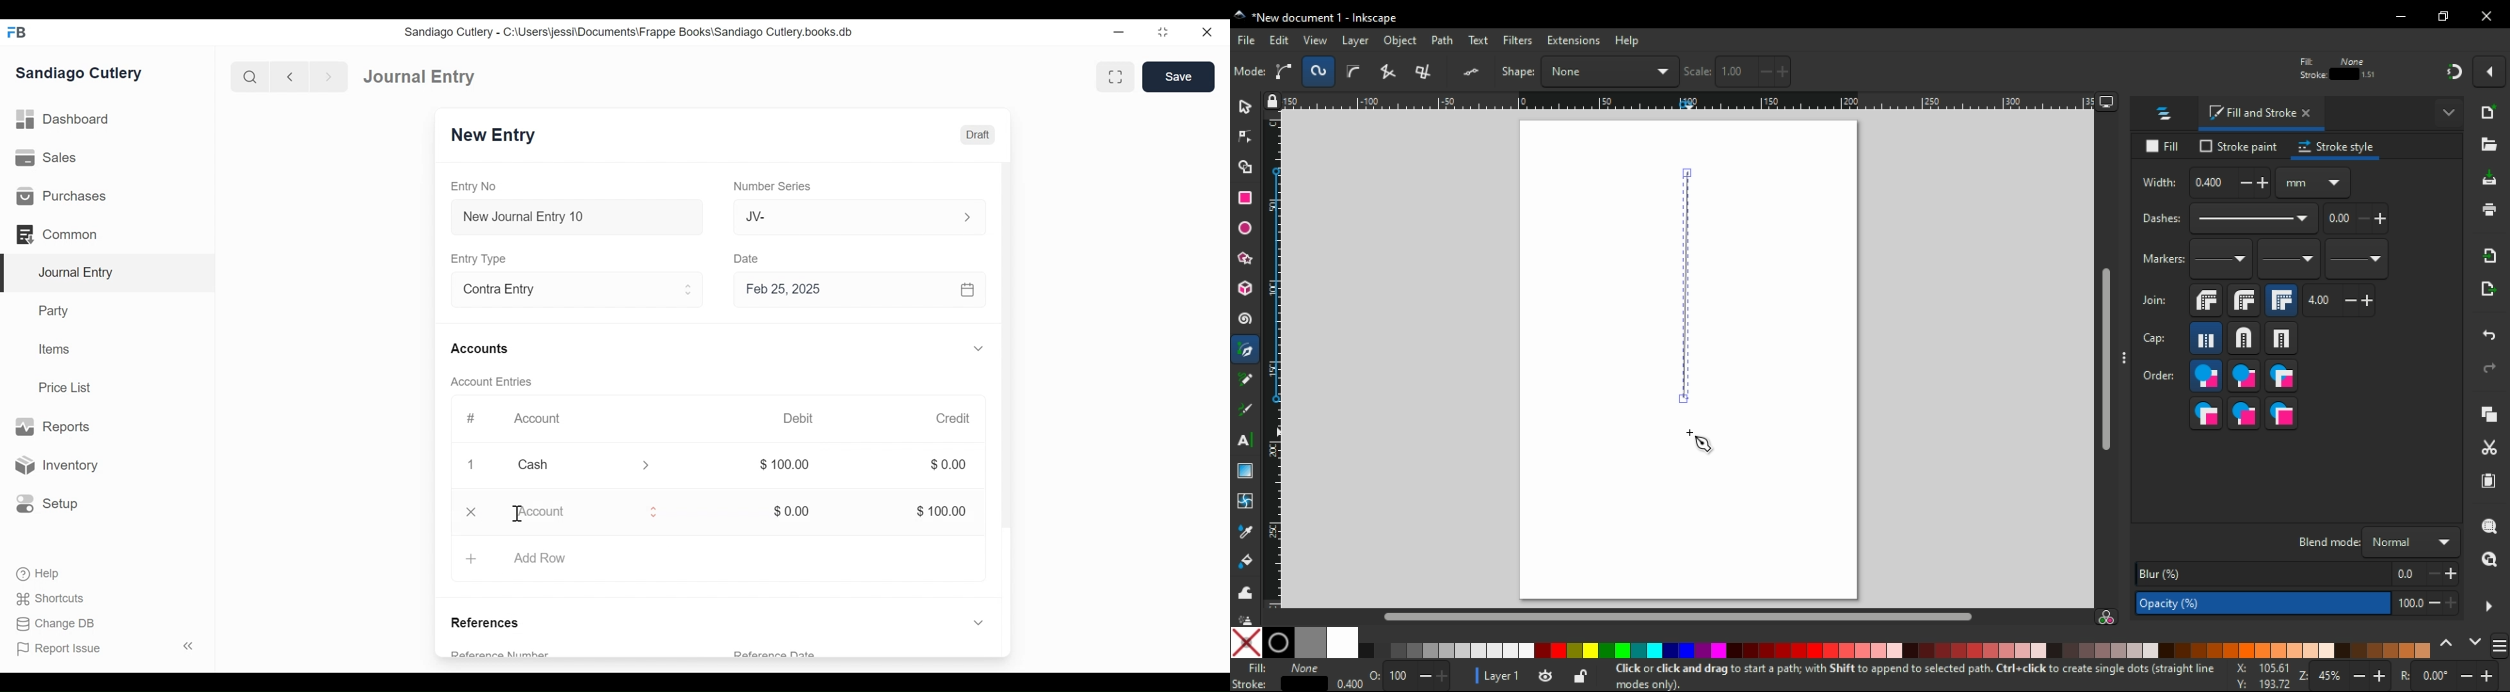 The height and width of the screenshot is (700, 2520). I want to click on Contra Entry, so click(561, 291).